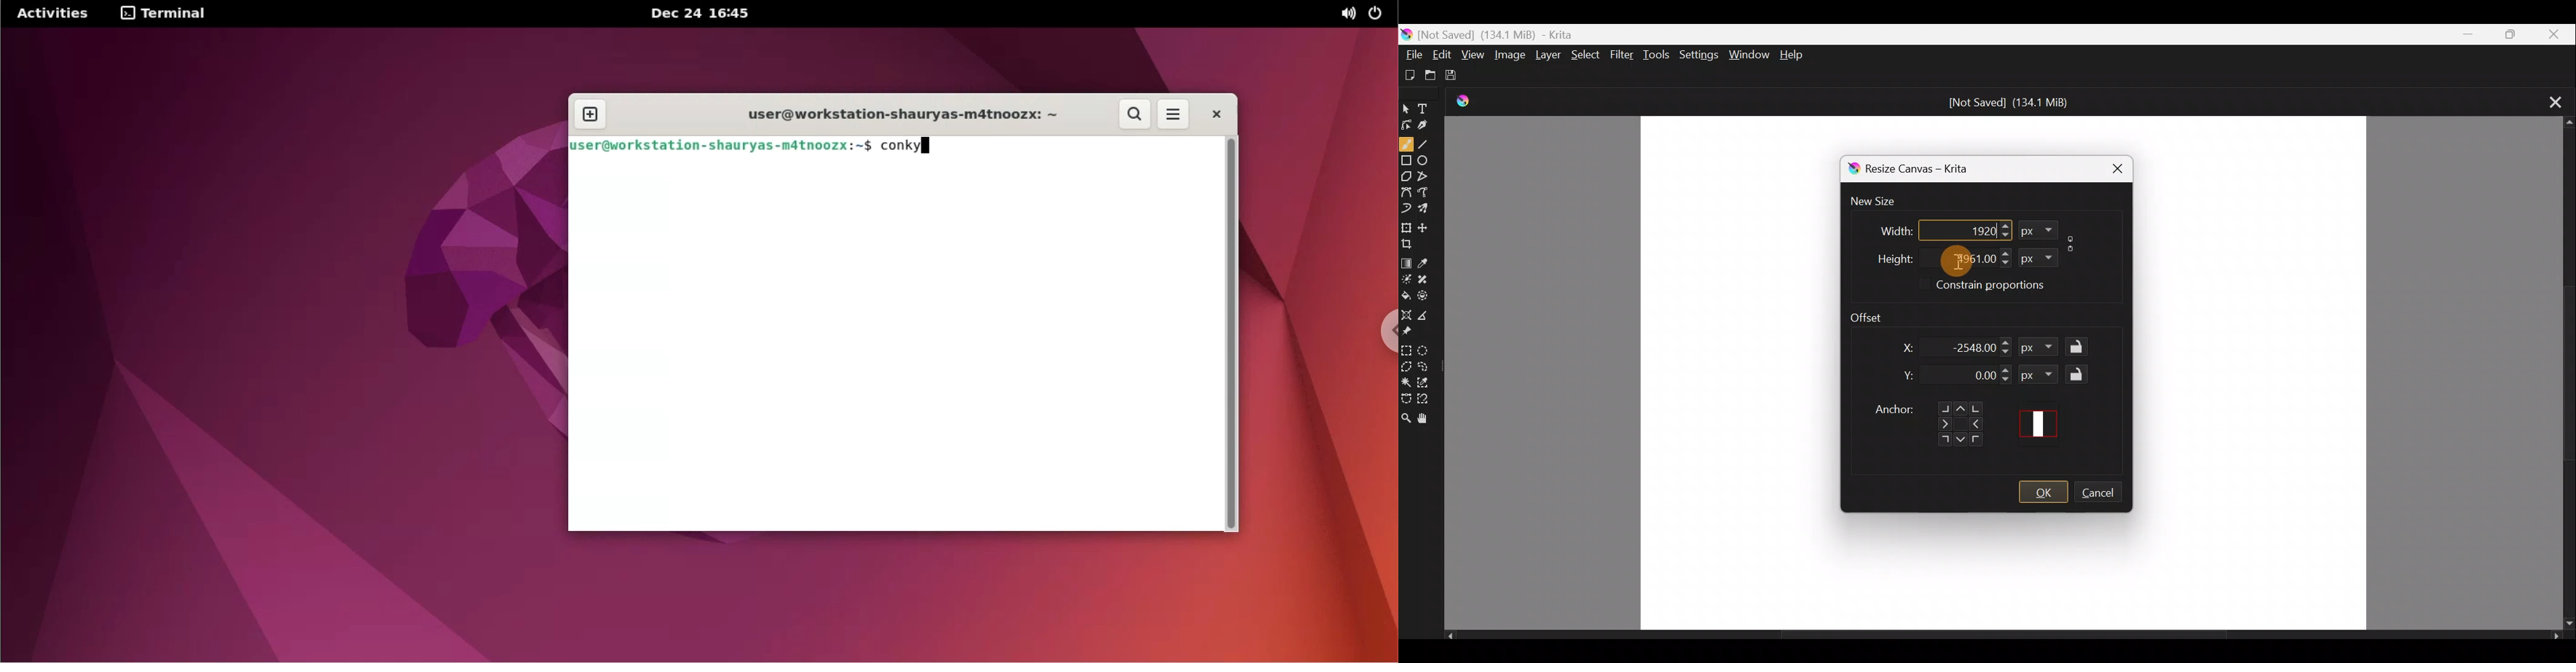 This screenshot has width=2576, height=672. What do you see at coordinates (1406, 312) in the screenshot?
I see `Assistant tool` at bounding box center [1406, 312].